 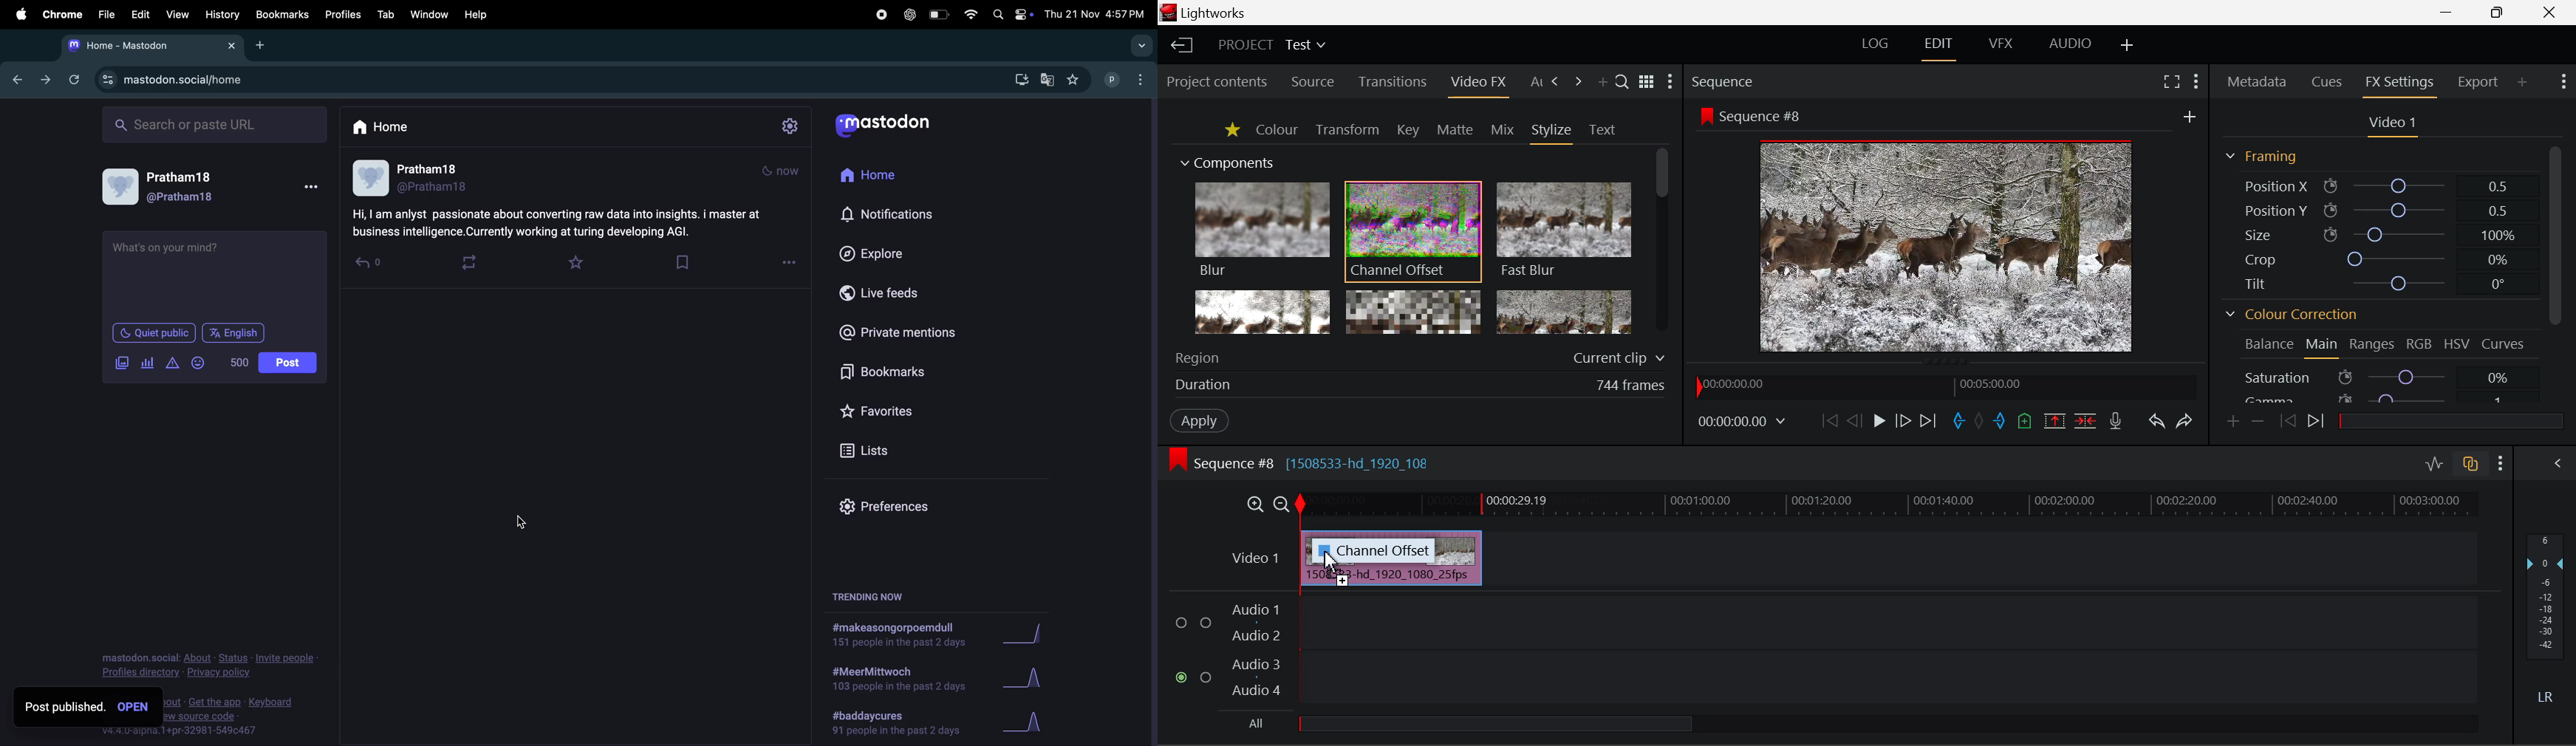 I want to click on prefrences, so click(x=892, y=505).